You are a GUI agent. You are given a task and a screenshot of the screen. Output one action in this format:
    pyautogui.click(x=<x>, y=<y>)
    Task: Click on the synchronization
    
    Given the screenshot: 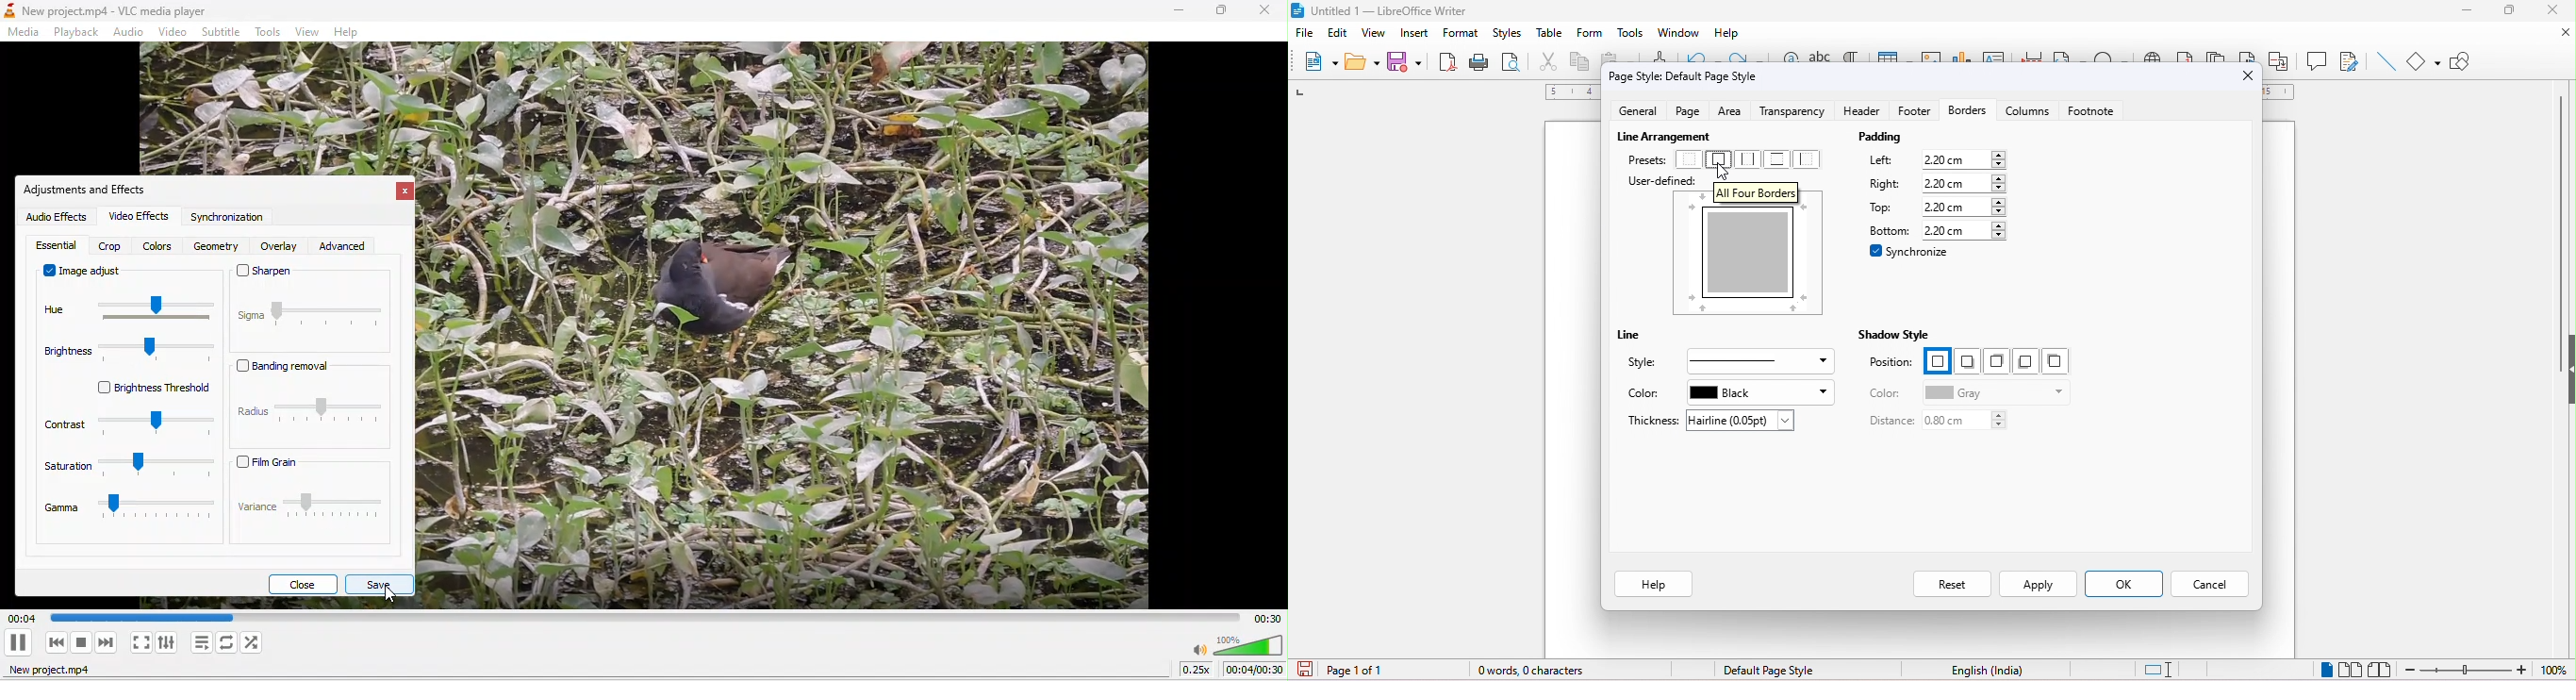 What is the action you would take?
    pyautogui.click(x=231, y=220)
    